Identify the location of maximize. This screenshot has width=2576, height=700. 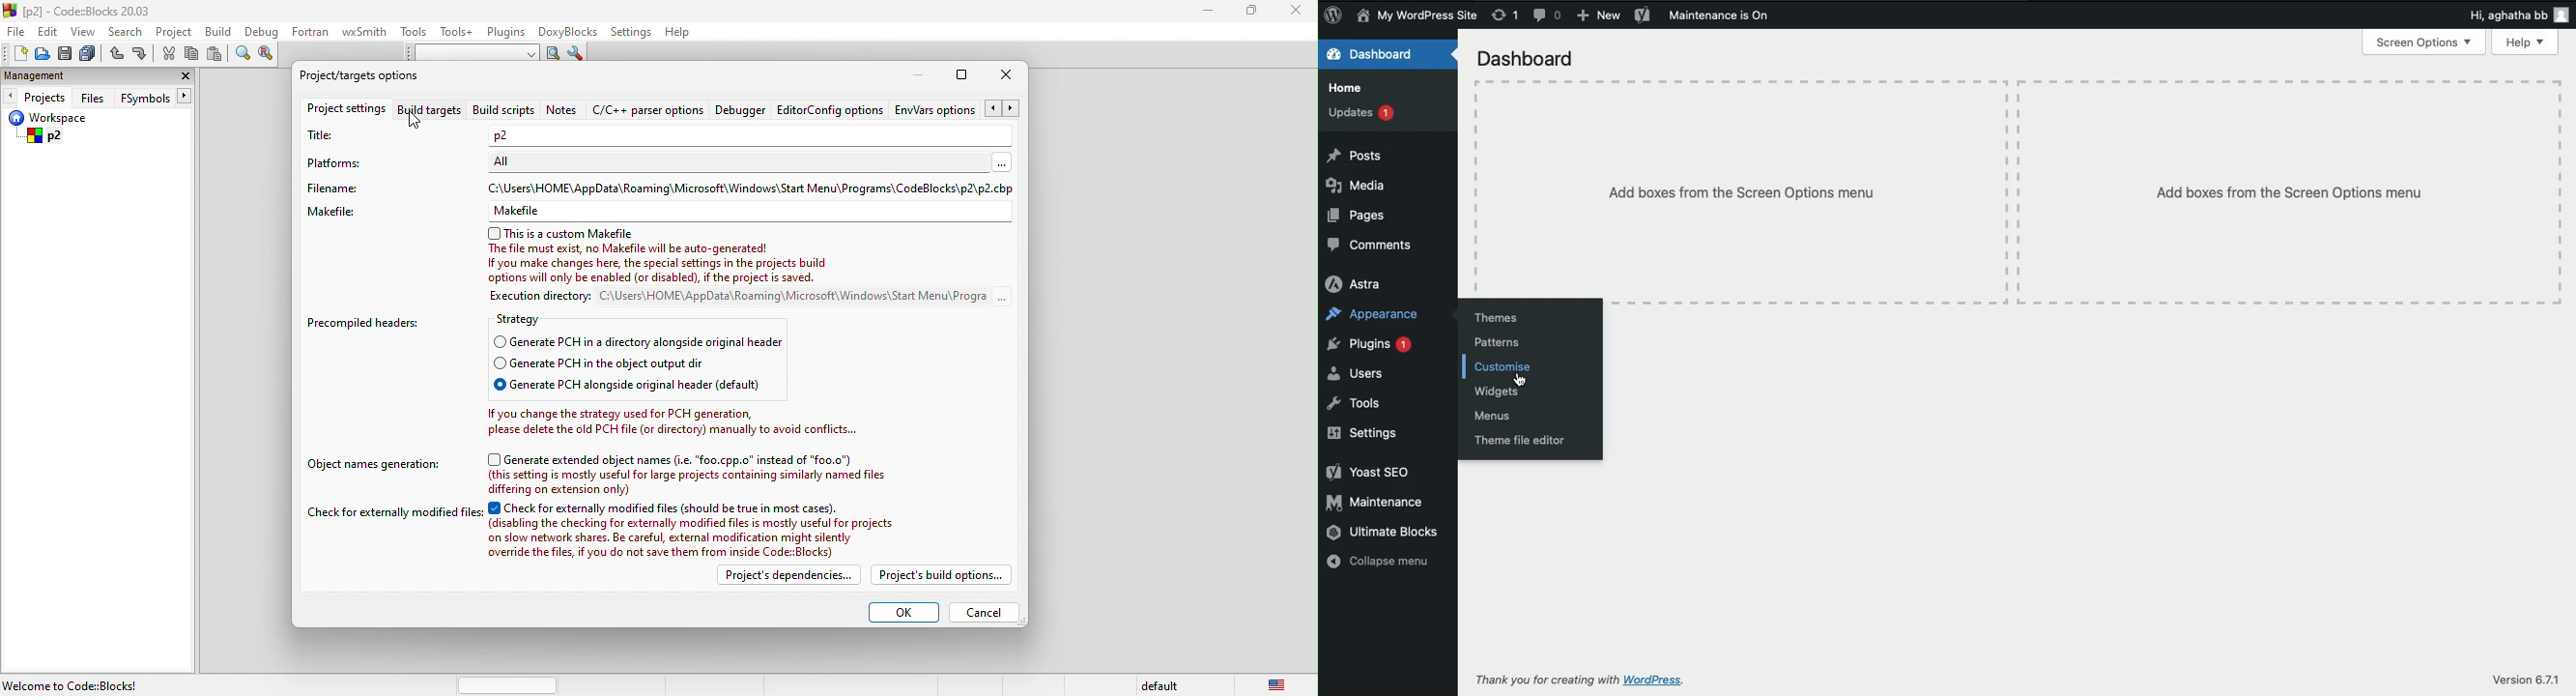
(1257, 13).